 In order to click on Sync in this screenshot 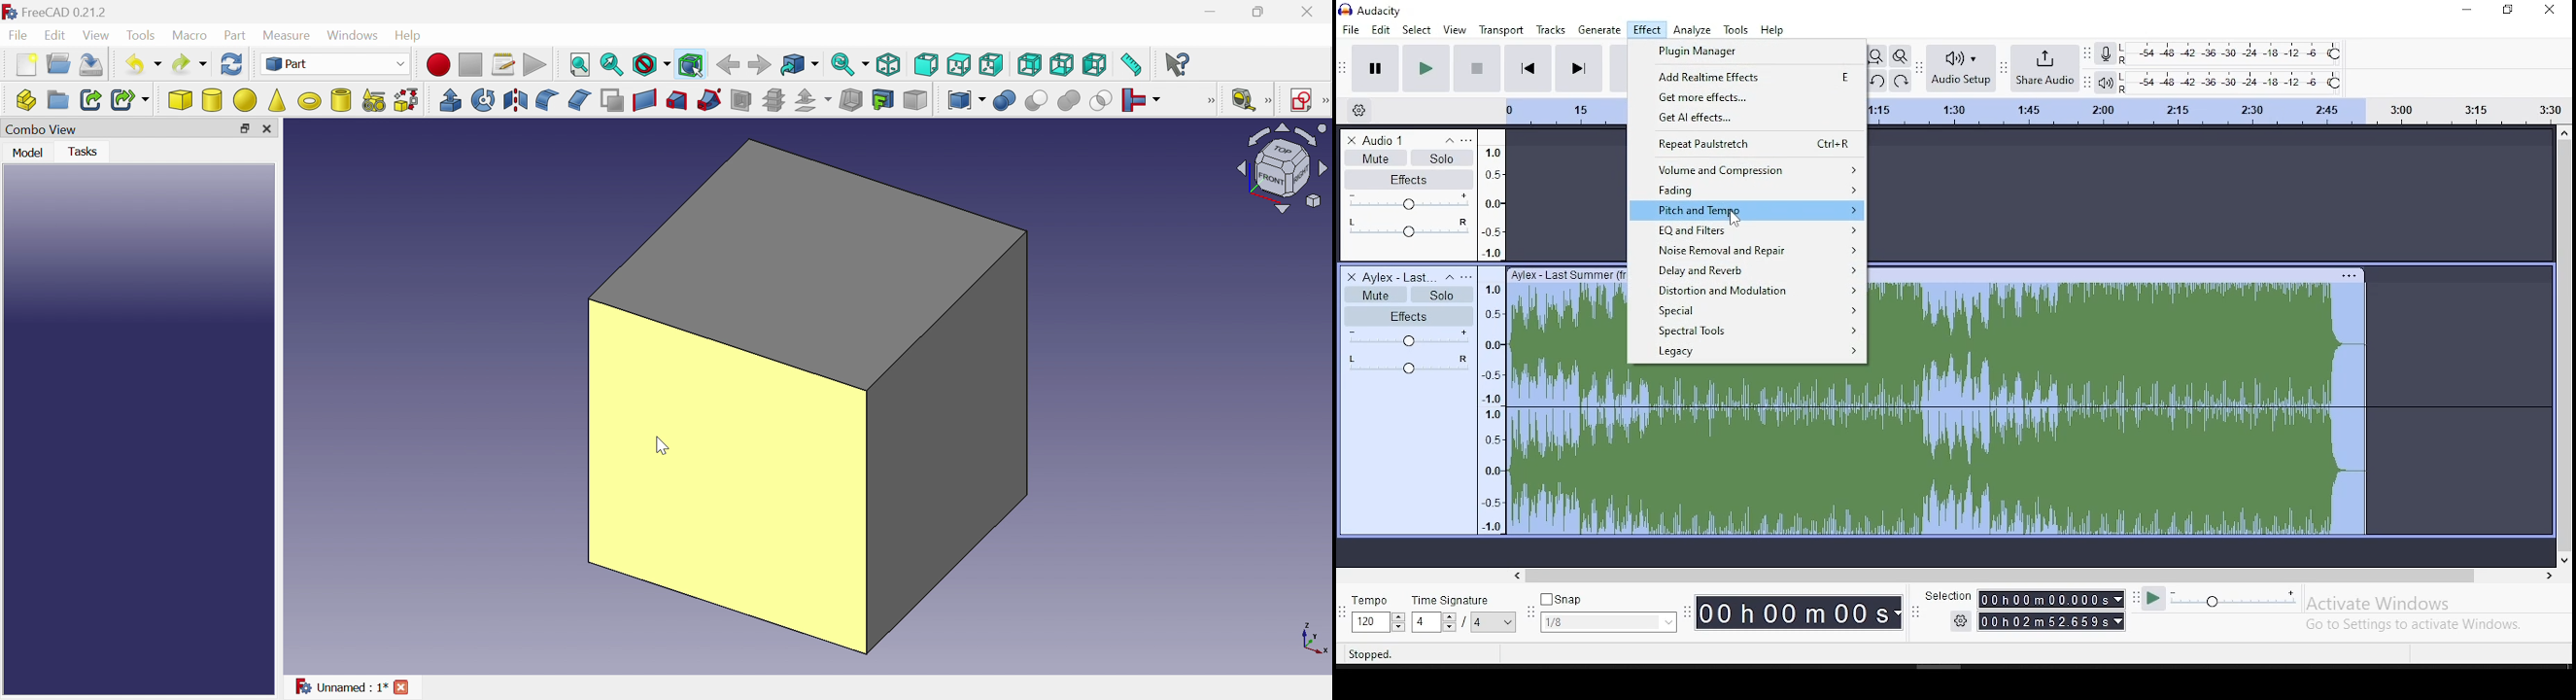, I will do `click(852, 64)`.